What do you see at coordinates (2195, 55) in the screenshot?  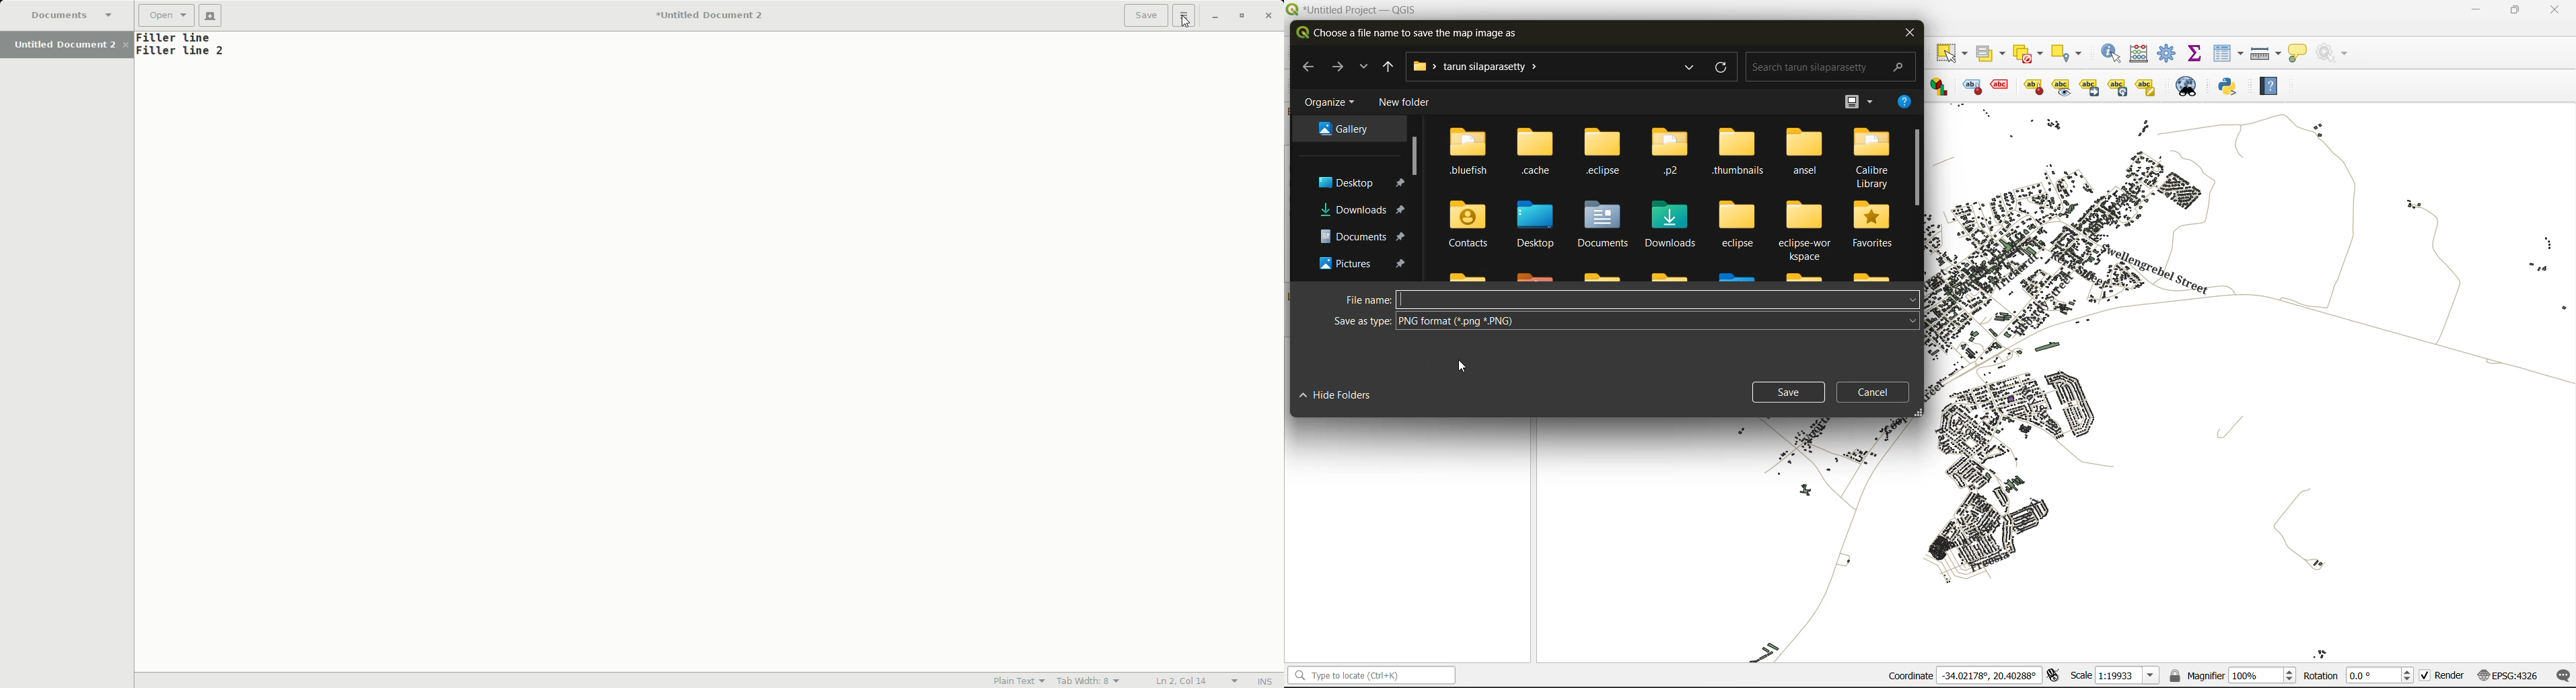 I see `statistical summary` at bounding box center [2195, 55].